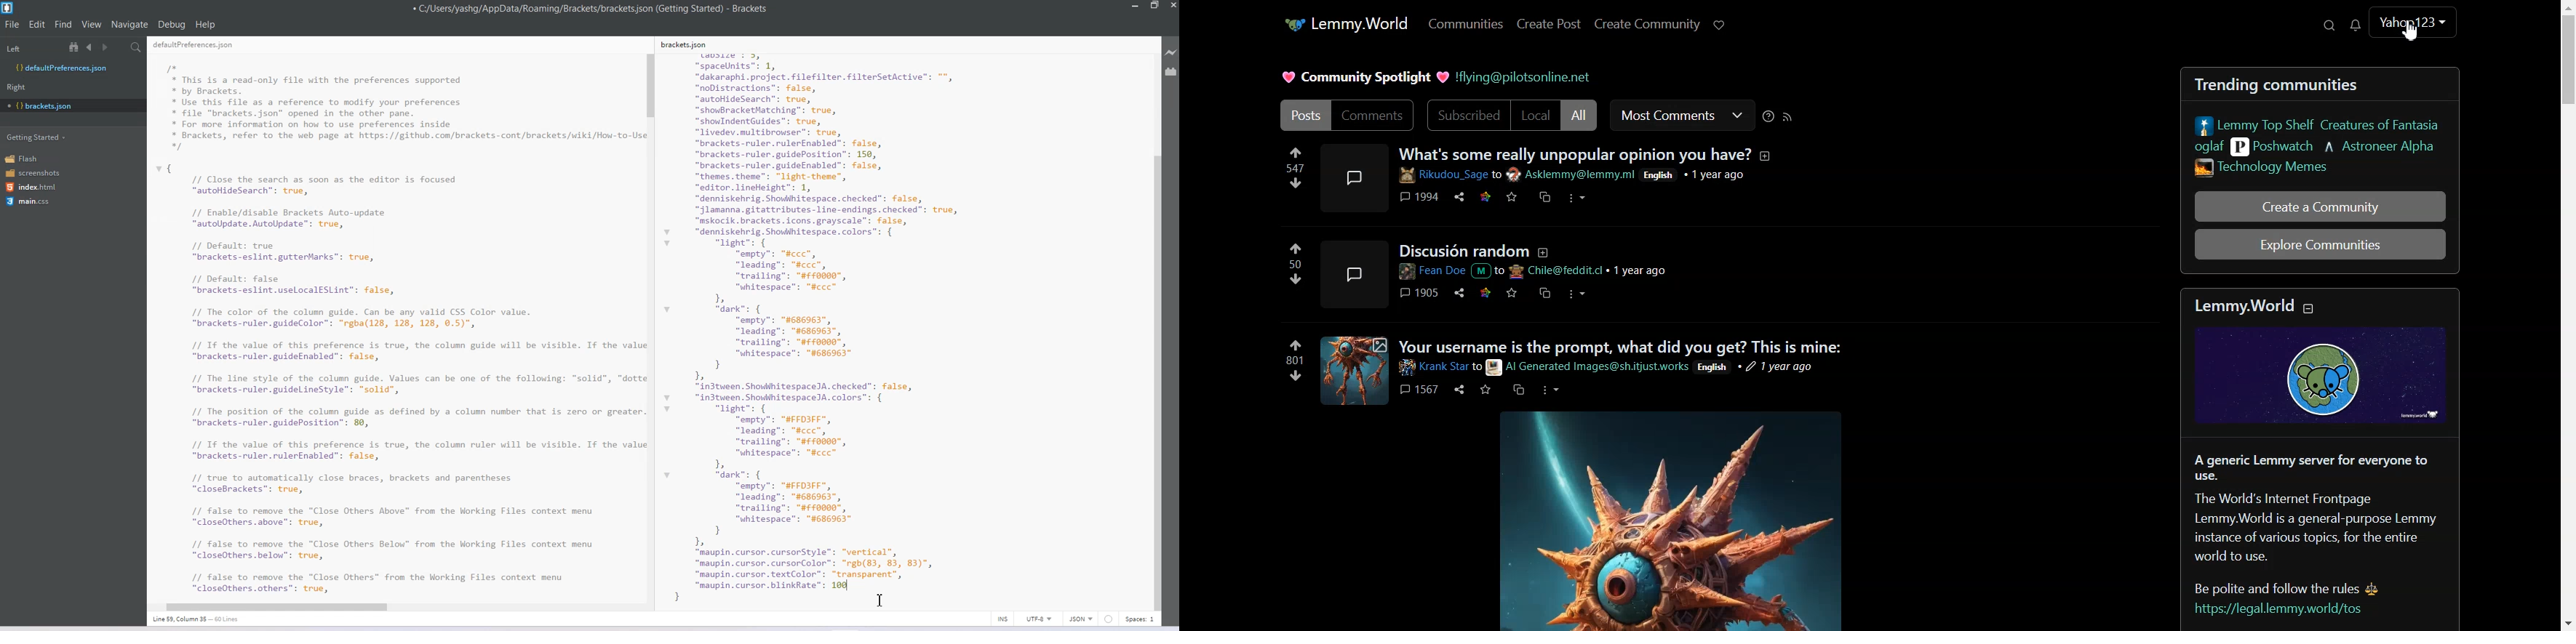 The width and height of the screenshot is (2576, 644). Describe the element at coordinates (1141, 619) in the screenshot. I see `Spaces 1` at that location.